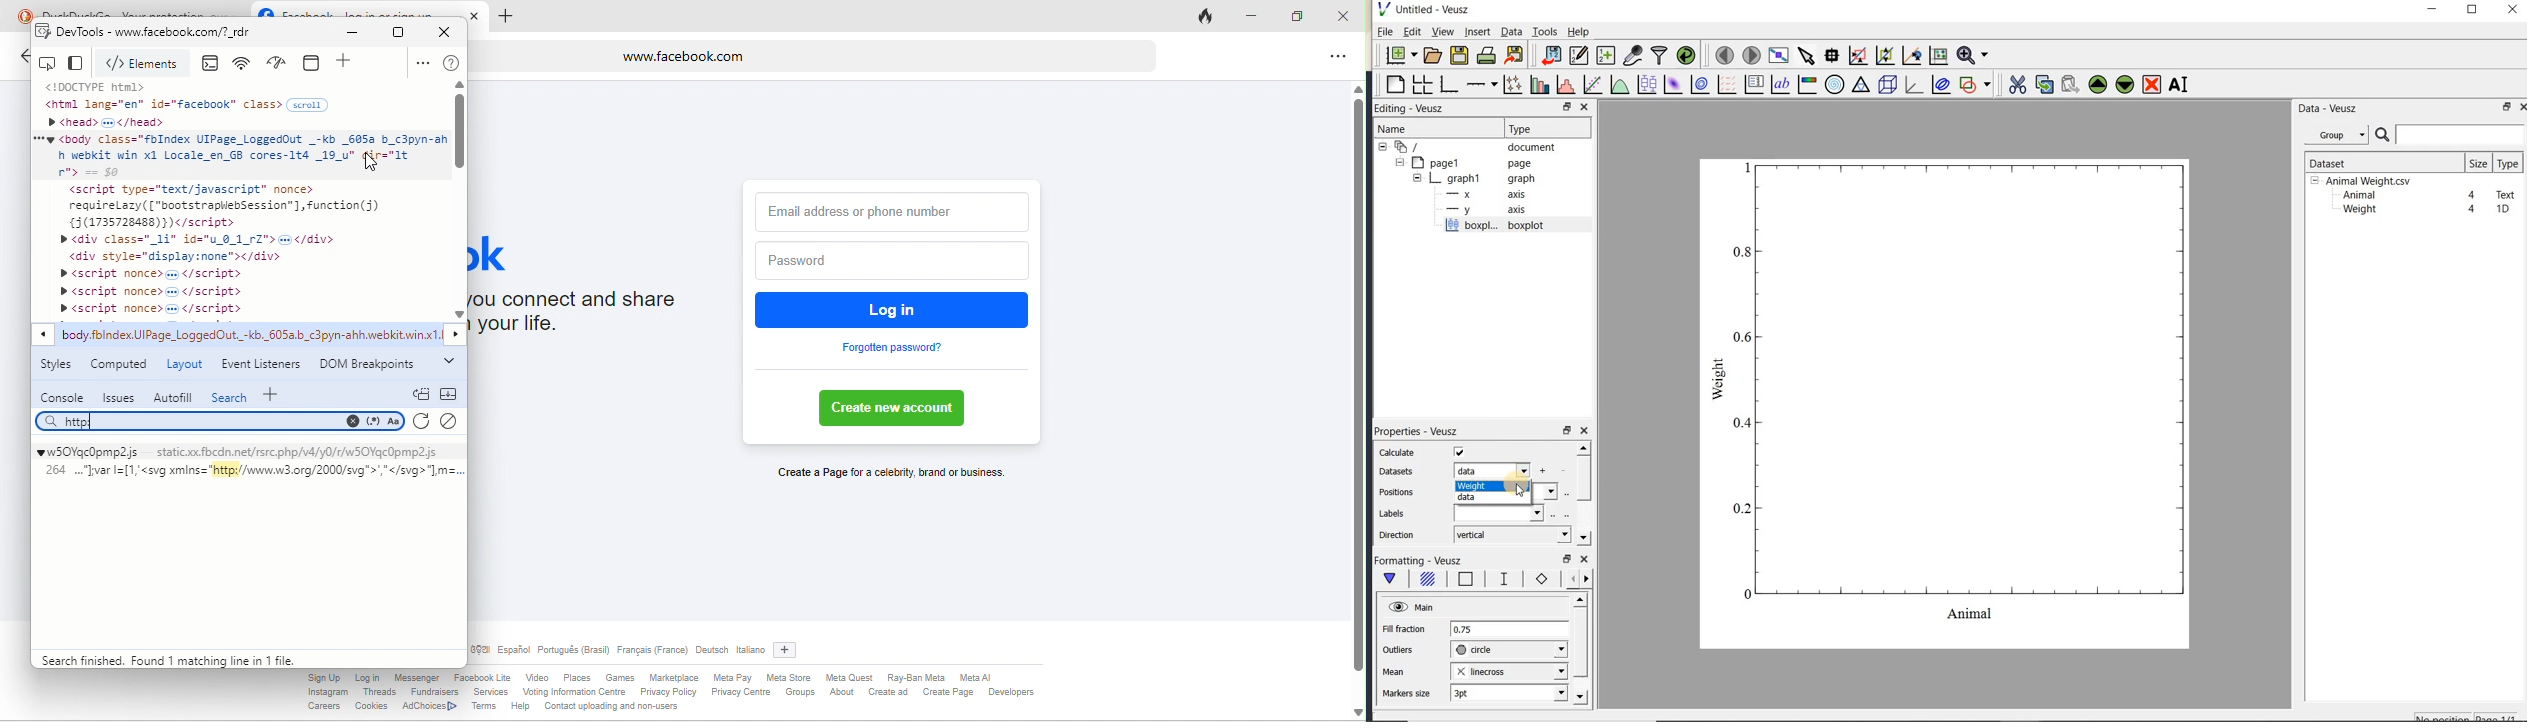 The height and width of the screenshot is (728, 2548). What do you see at coordinates (1407, 129) in the screenshot?
I see `Name` at bounding box center [1407, 129].